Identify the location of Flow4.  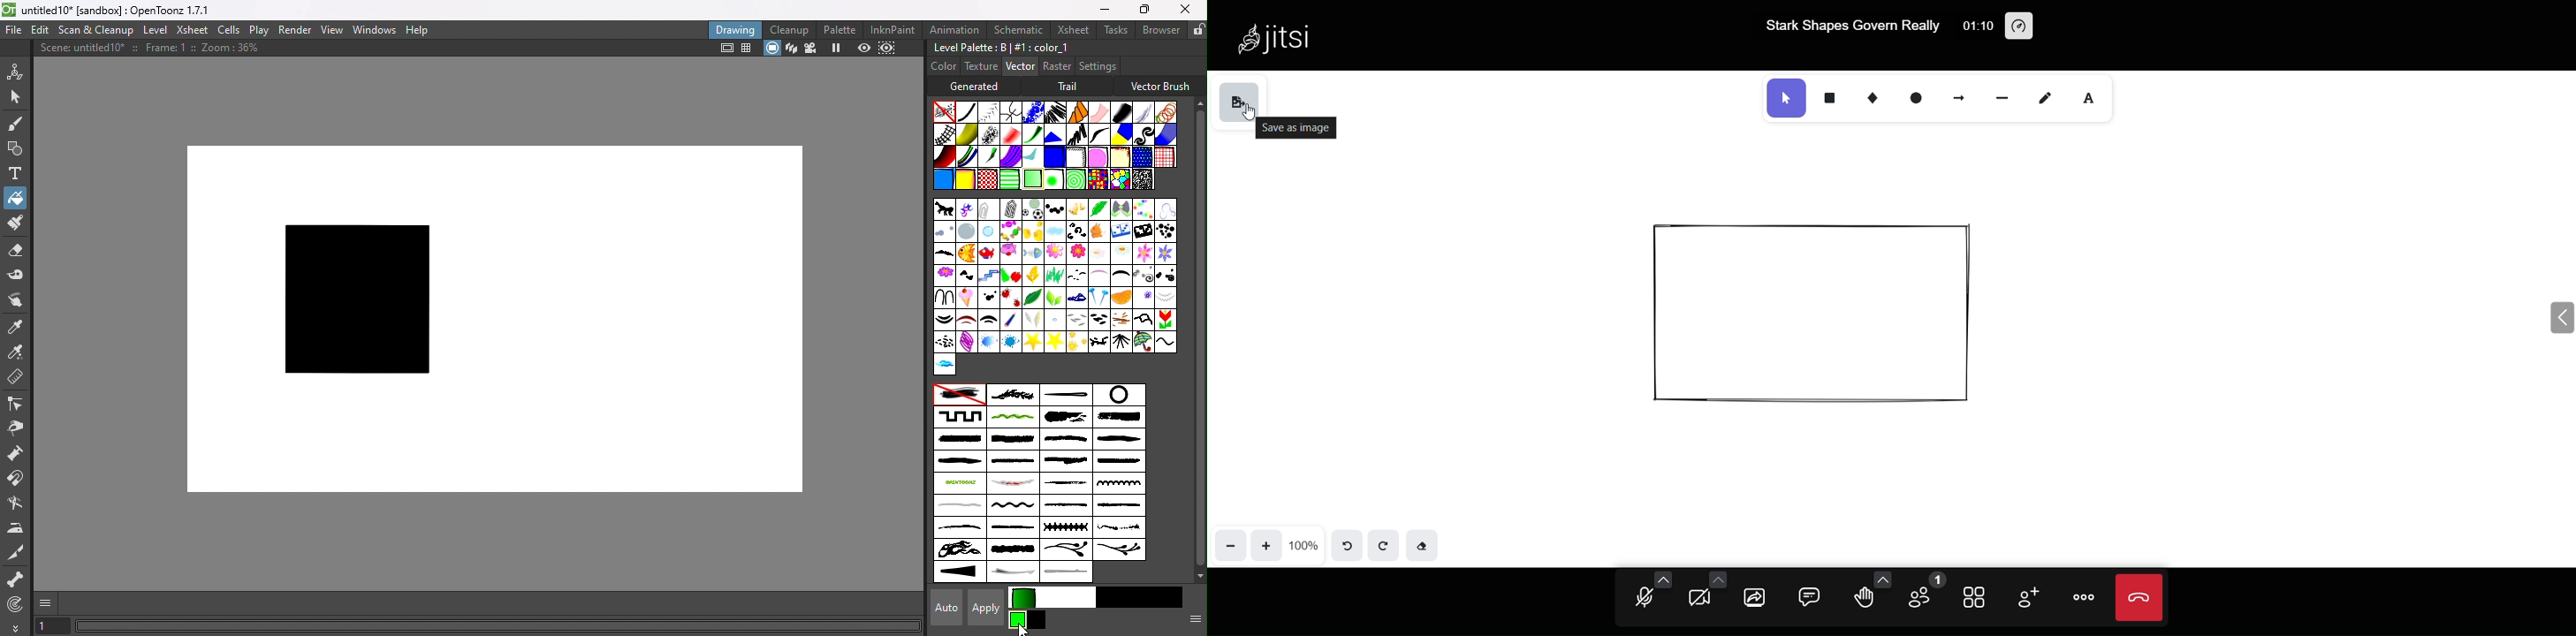
(1163, 254).